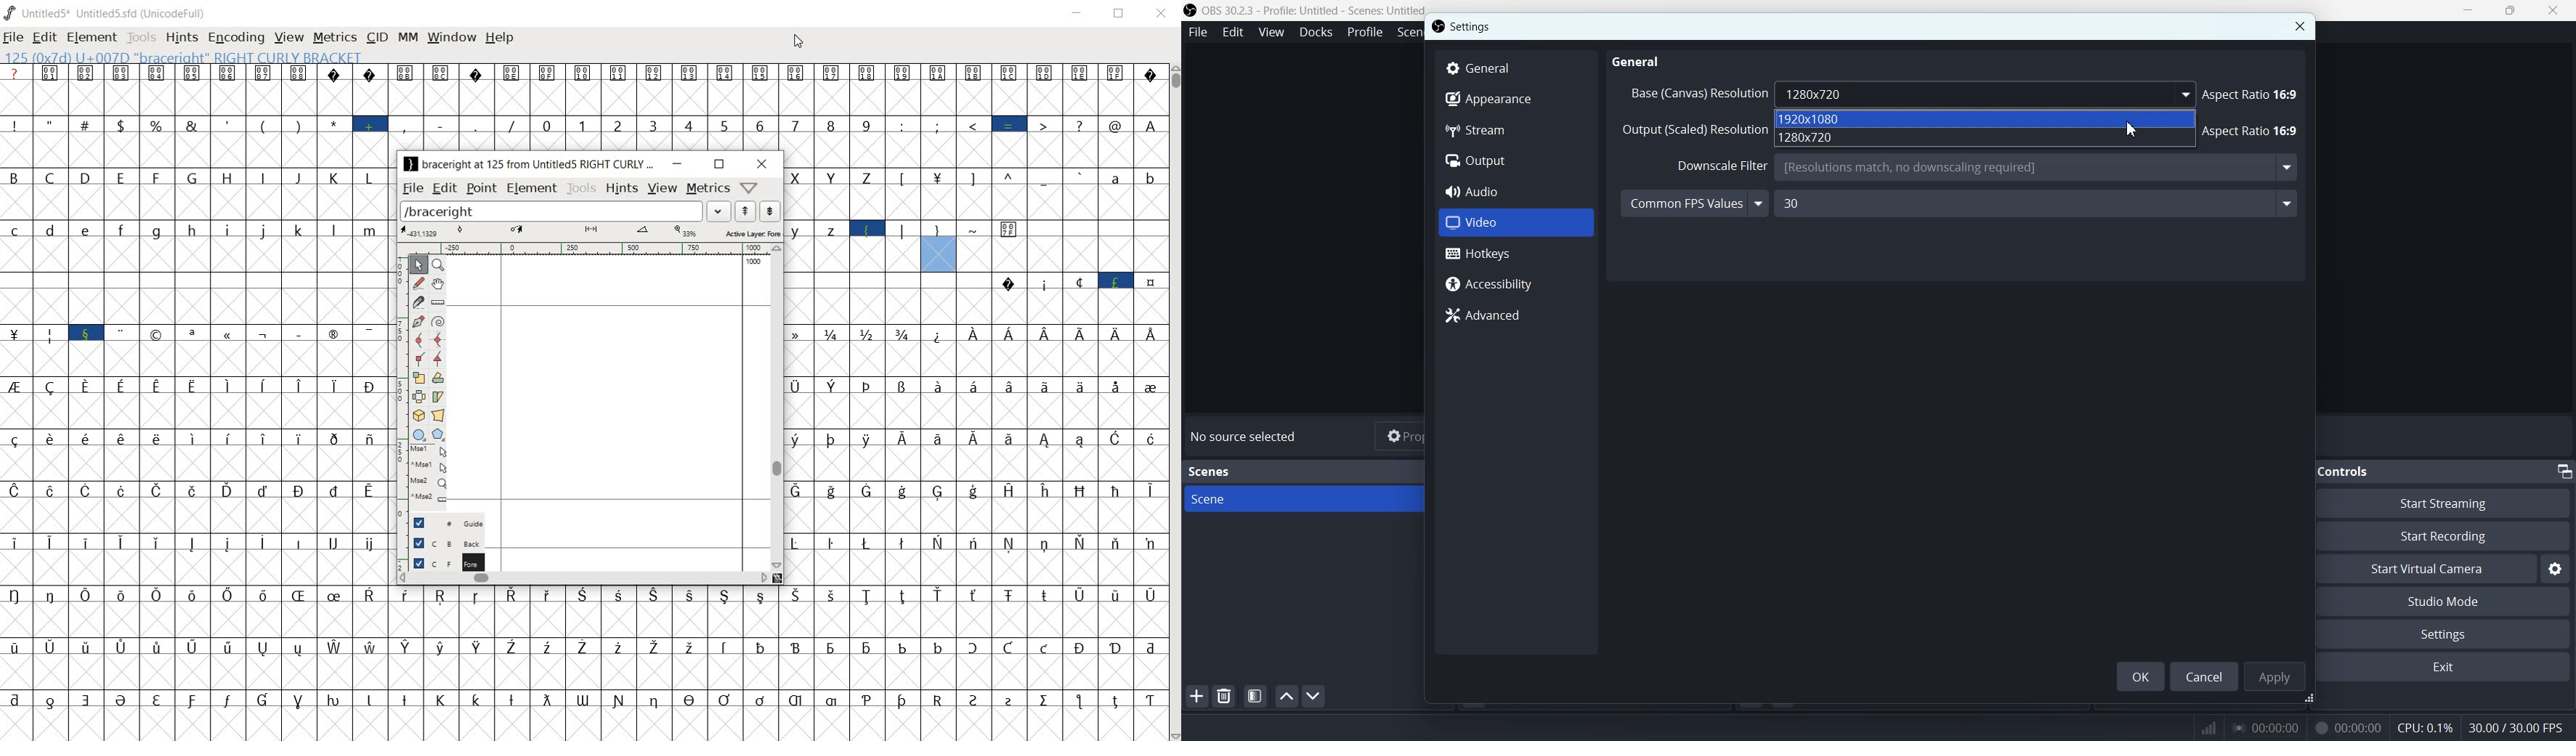 This screenshot has width=2576, height=756. I want to click on FILE, so click(14, 38).